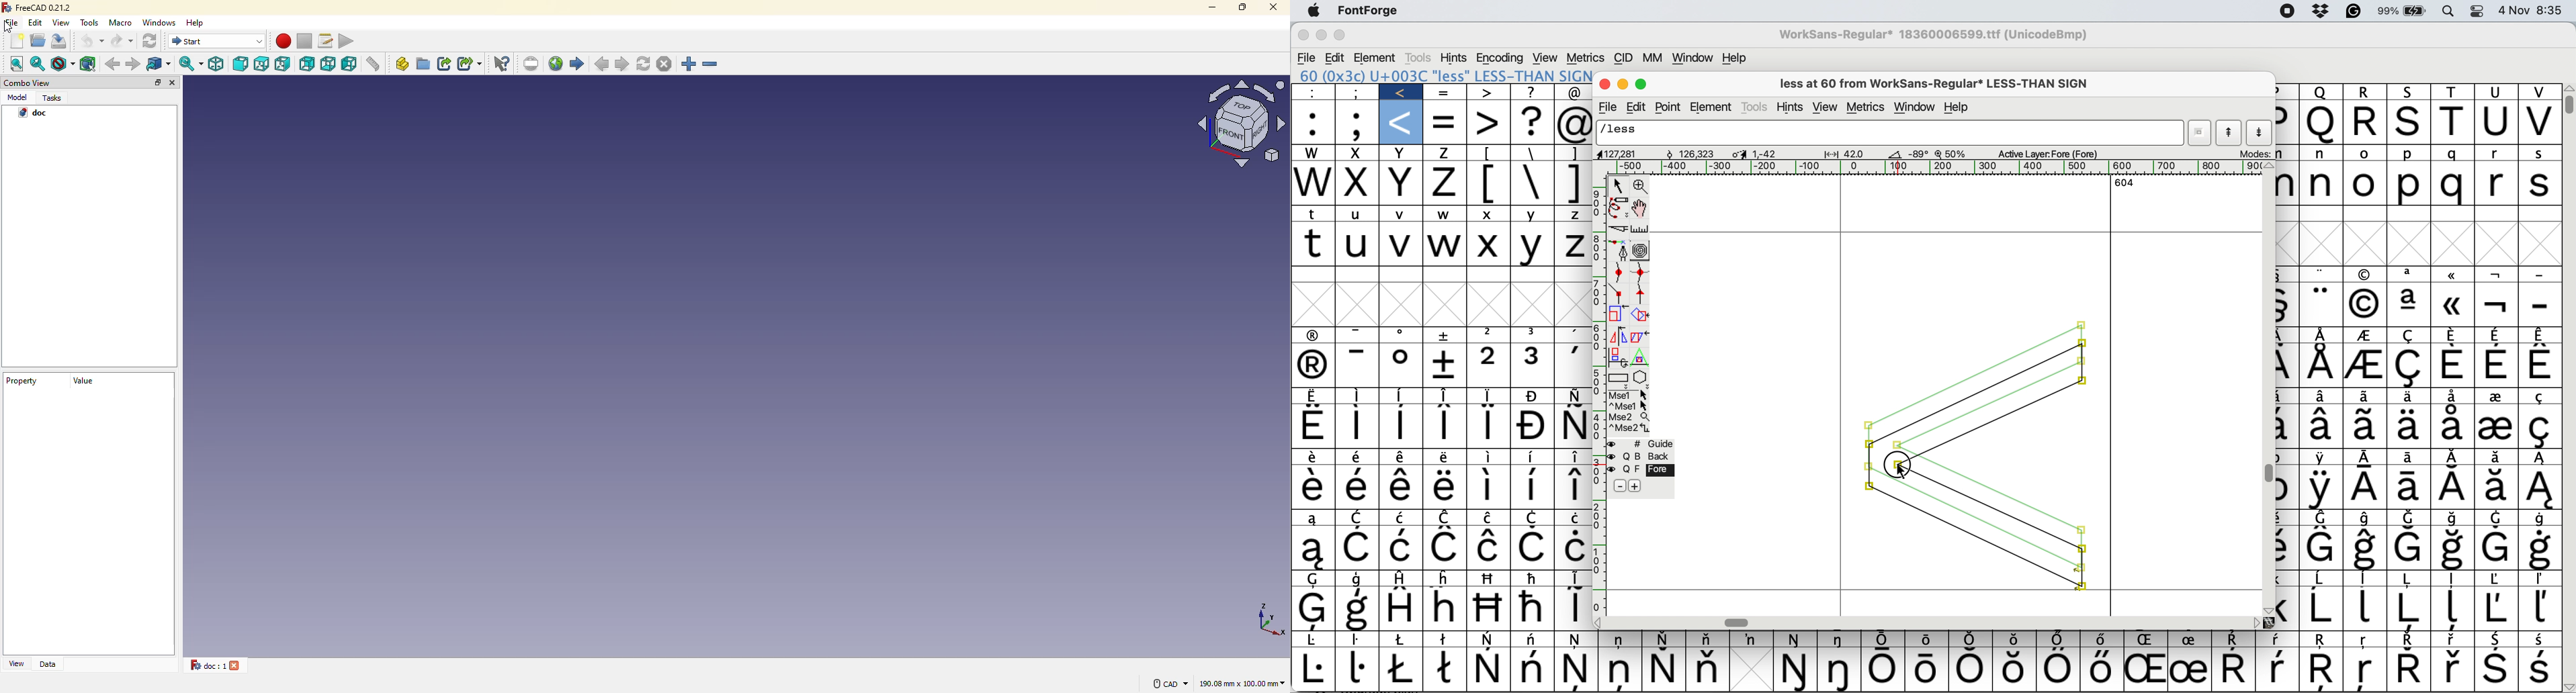 This screenshot has width=2576, height=700. What do you see at coordinates (1444, 425) in the screenshot?
I see `Symbol` at bounding box center [1444, 425].